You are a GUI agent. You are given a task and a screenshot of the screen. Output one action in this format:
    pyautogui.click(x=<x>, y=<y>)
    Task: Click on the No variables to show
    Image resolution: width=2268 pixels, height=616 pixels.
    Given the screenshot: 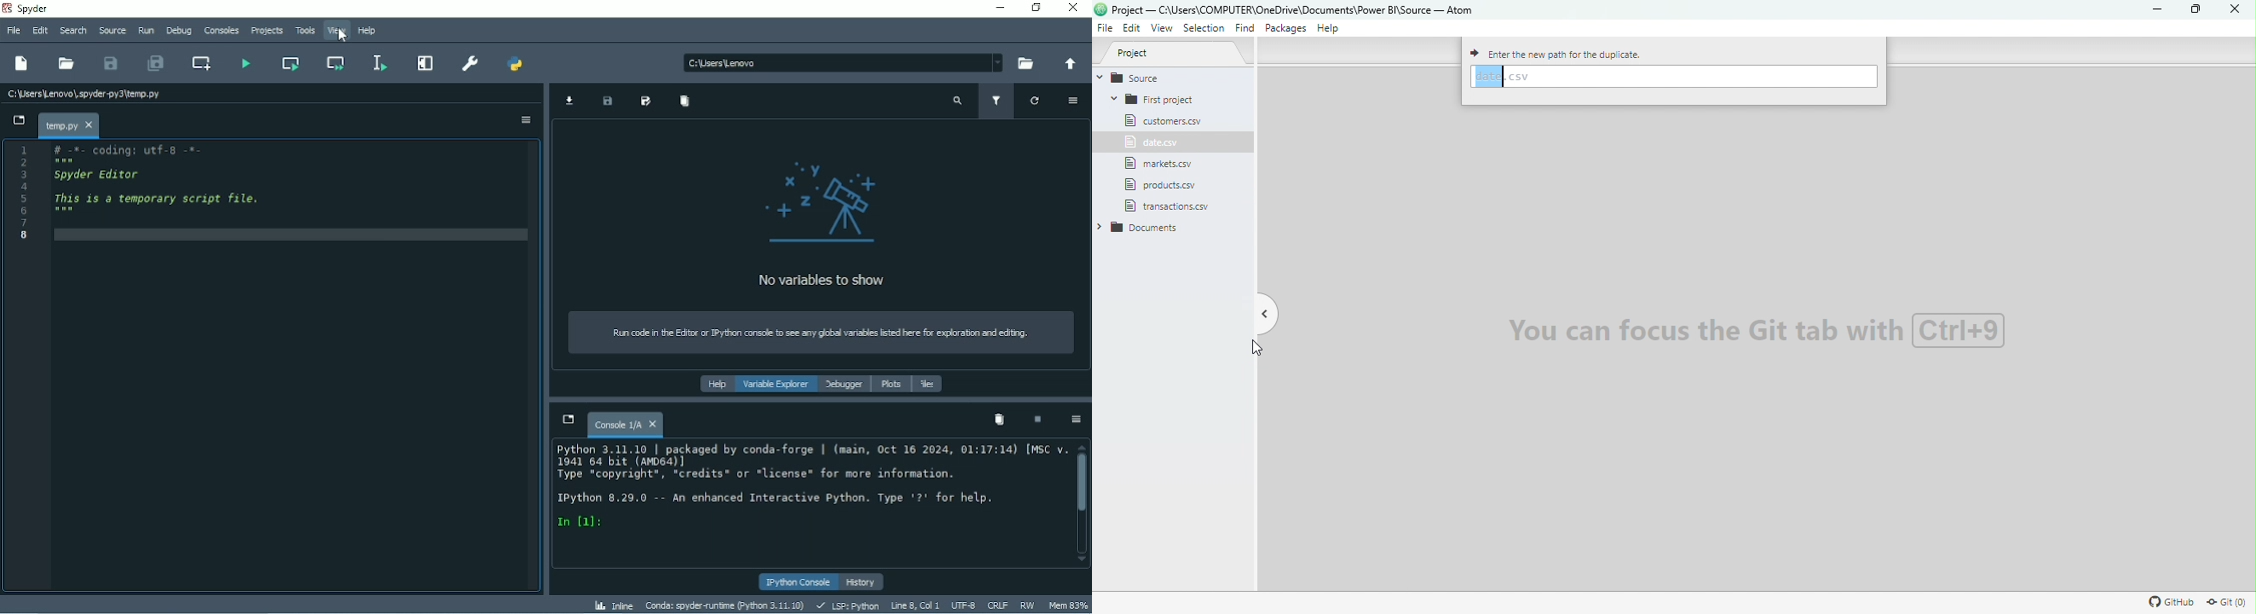 What is the action you would take?
    pyautogui.click(x=820, y=223)
    